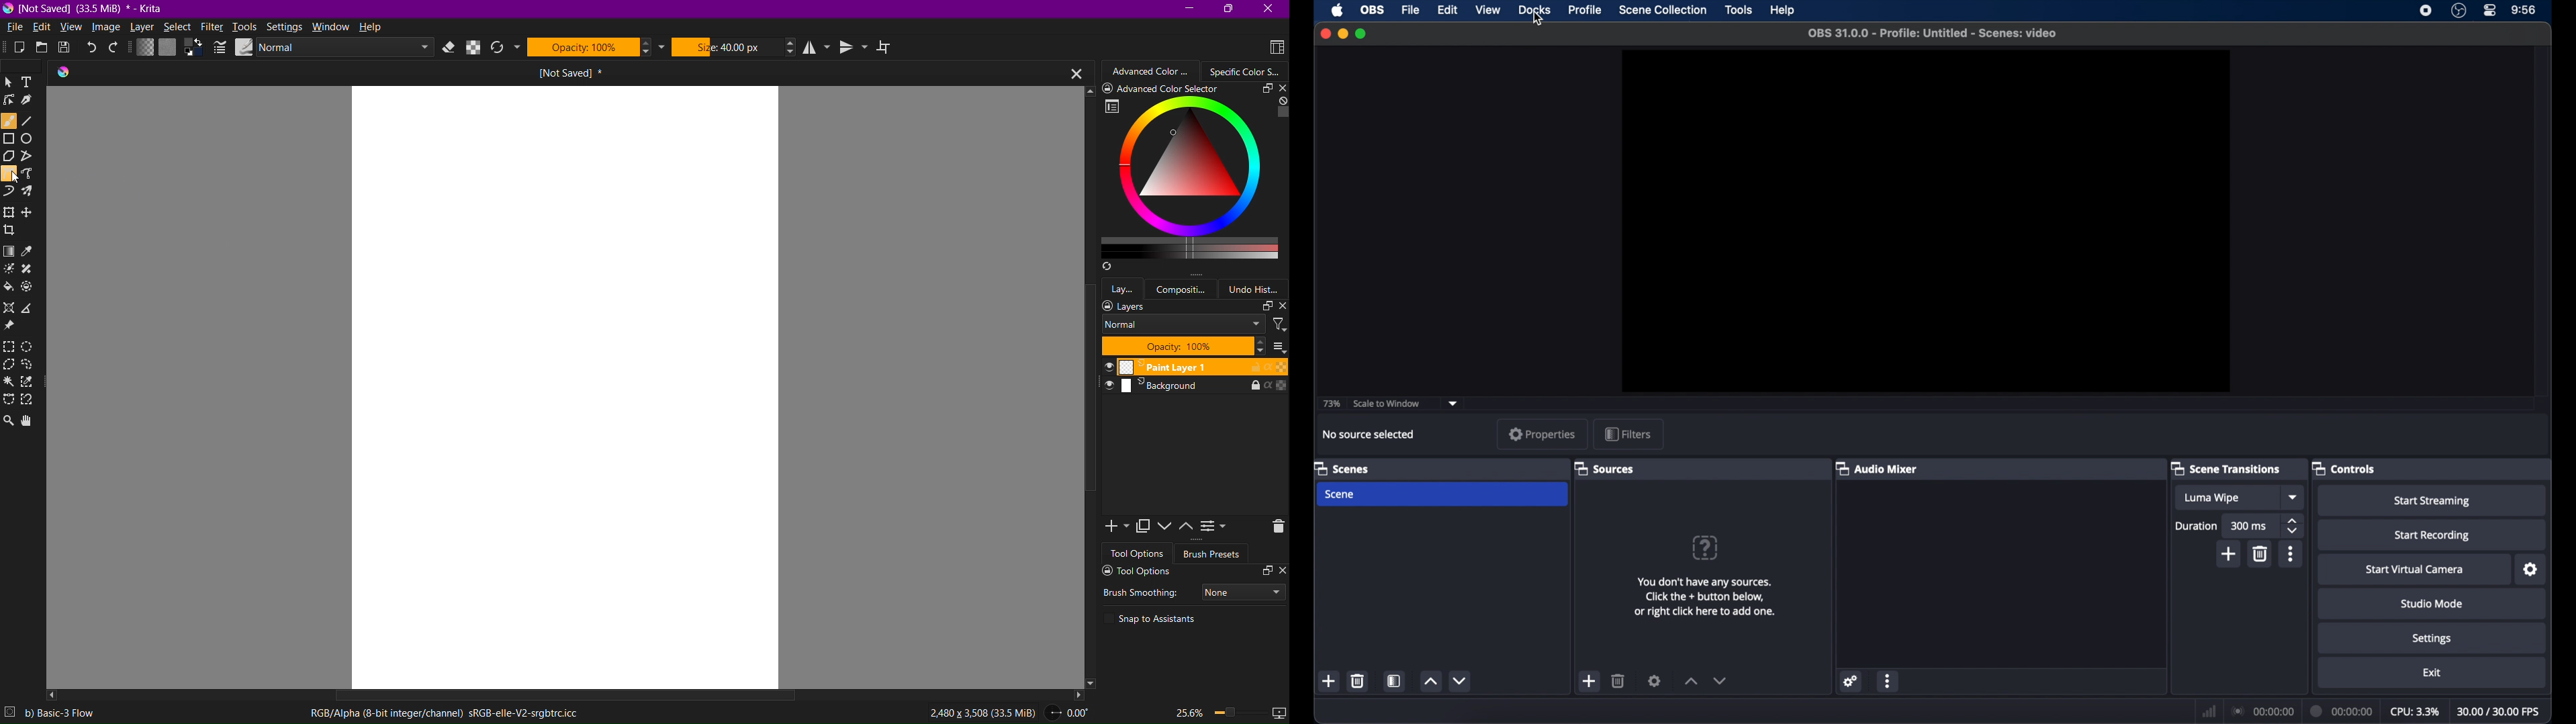 The image size is (2576, 728). Describe the element at coordinates (2499, 711) in the screenshot. I see `fps` at that location.